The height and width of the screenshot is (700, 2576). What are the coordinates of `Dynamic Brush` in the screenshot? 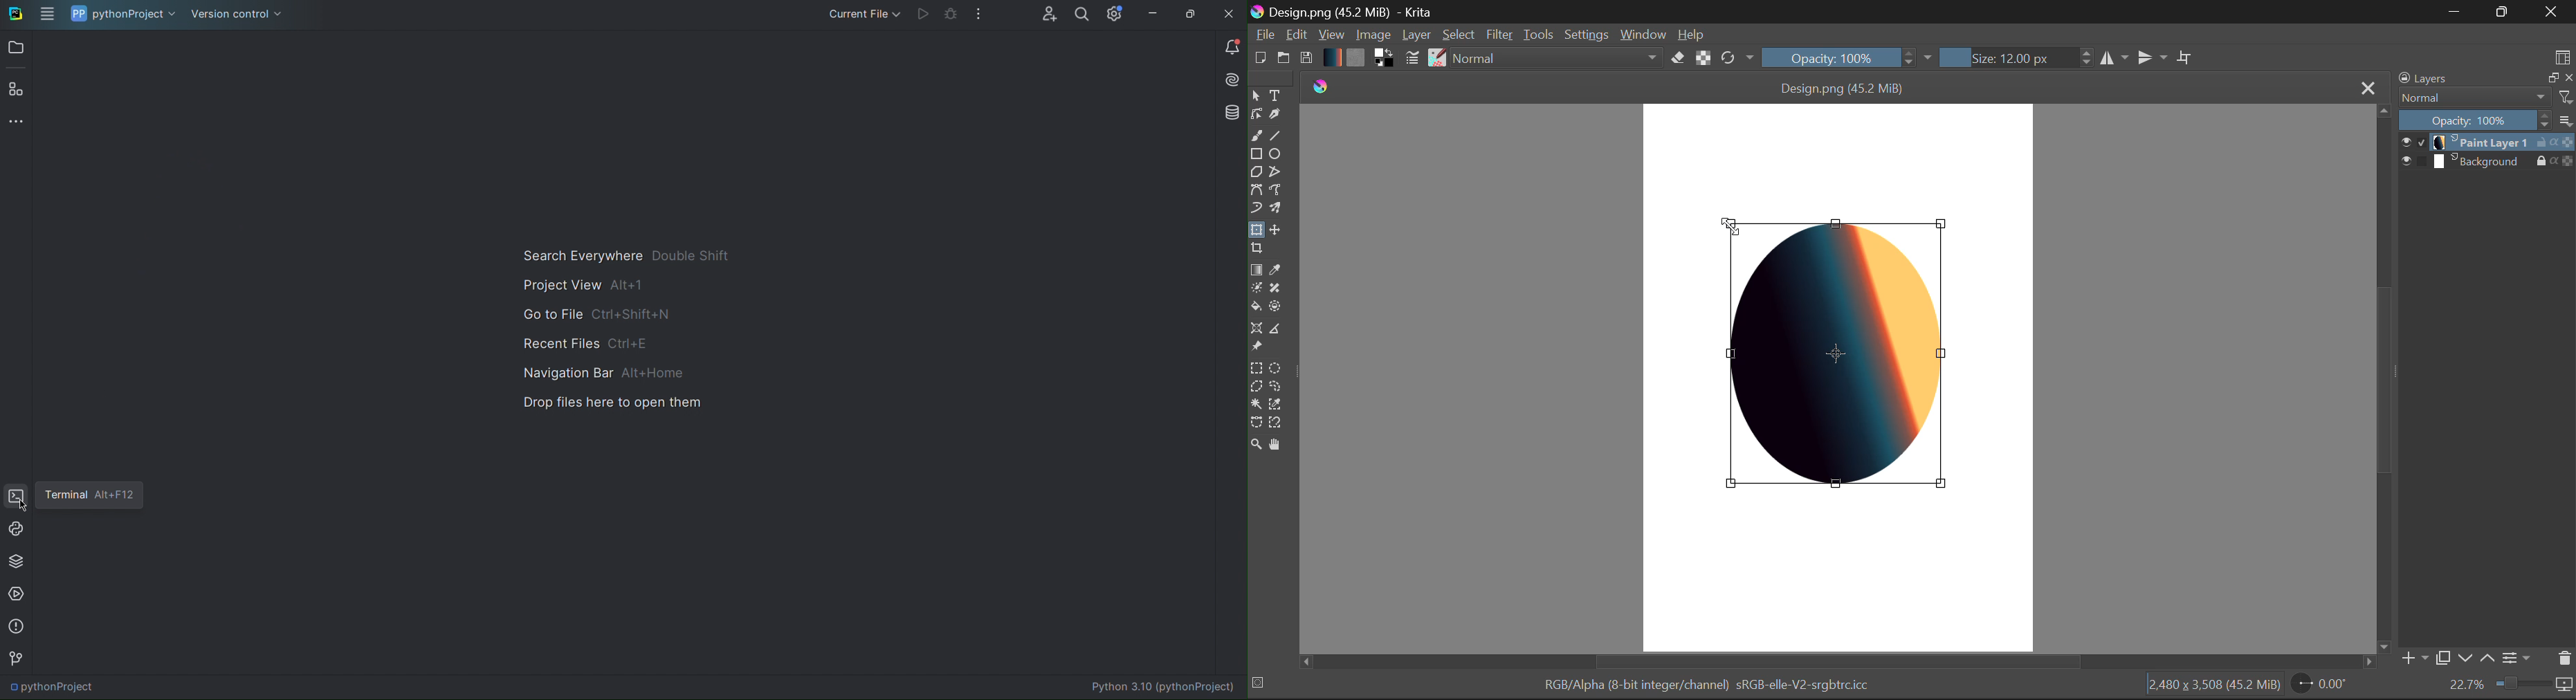 It's located at (1256, 209).